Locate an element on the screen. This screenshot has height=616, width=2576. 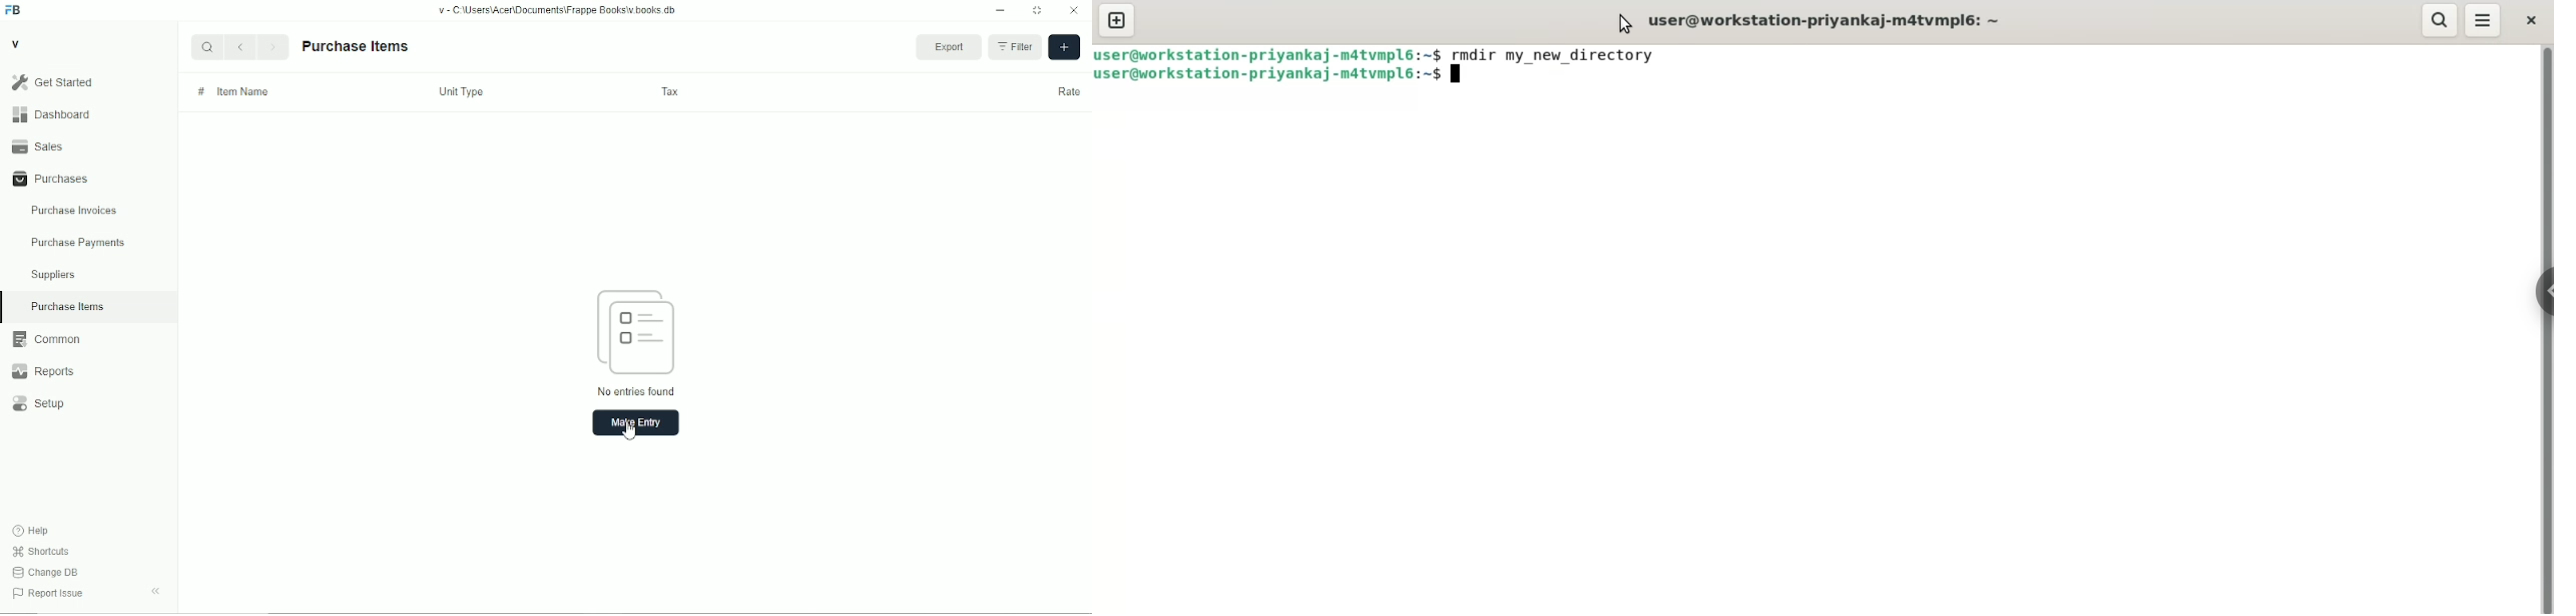
Back is located at coordinates (239, 46).